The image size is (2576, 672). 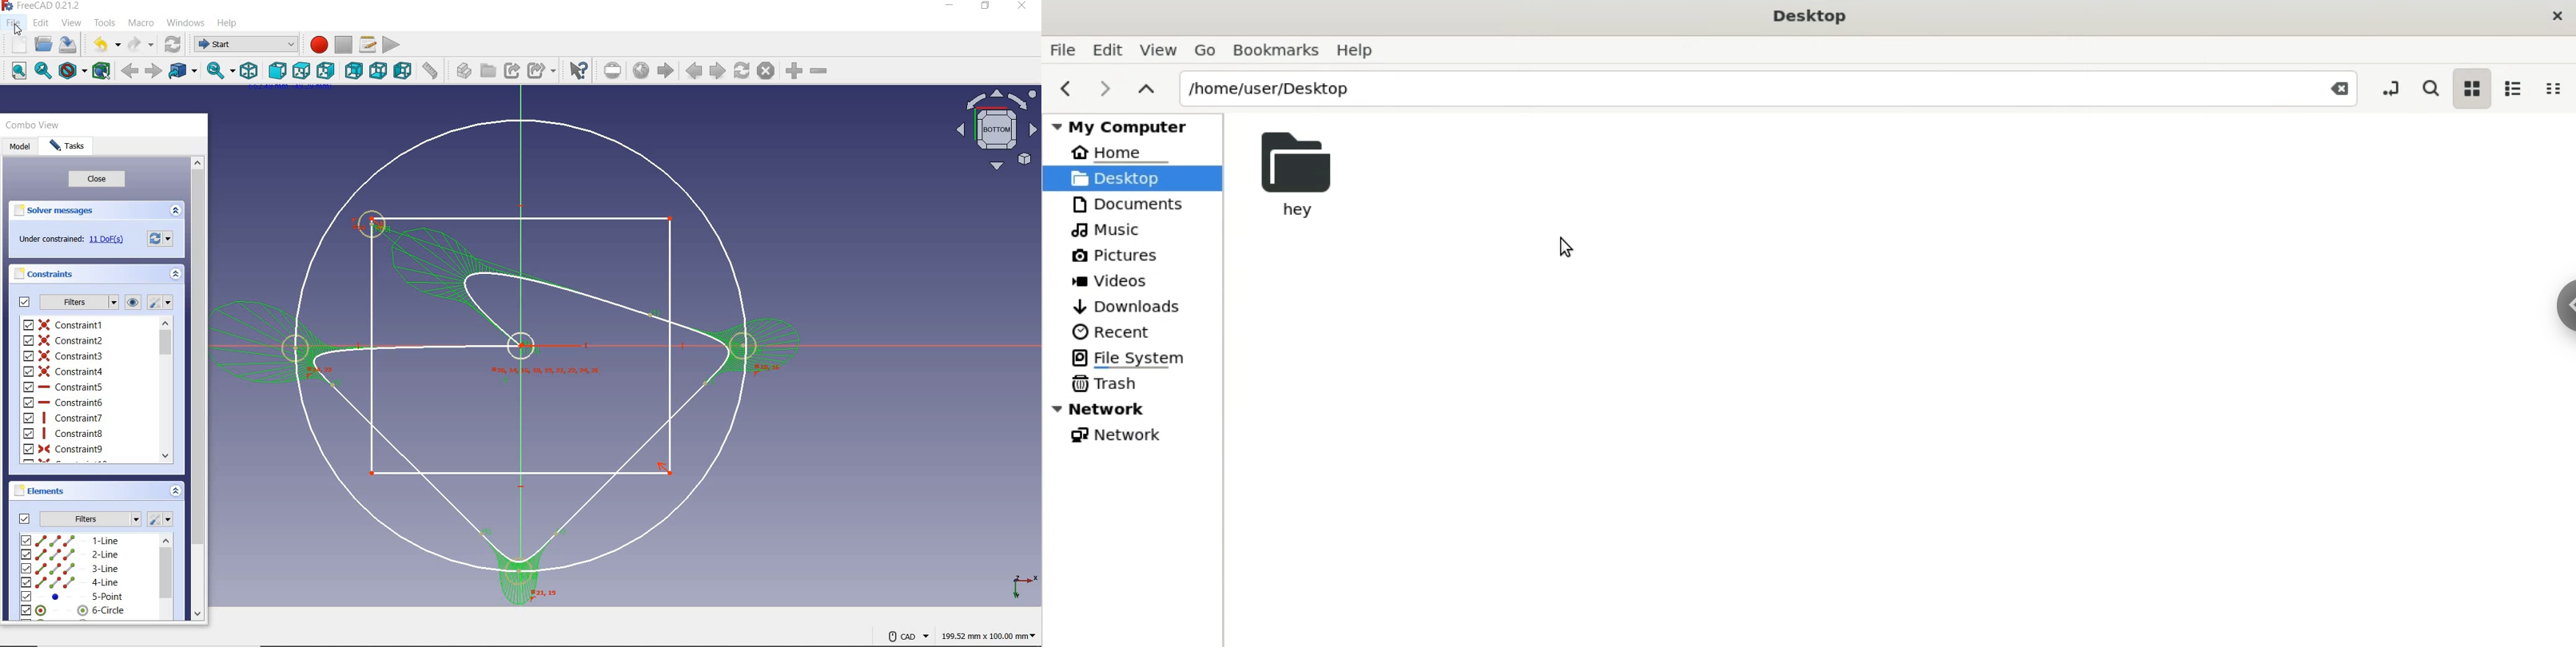 I want to click on go tolinked object, so click(x=184, y=70).